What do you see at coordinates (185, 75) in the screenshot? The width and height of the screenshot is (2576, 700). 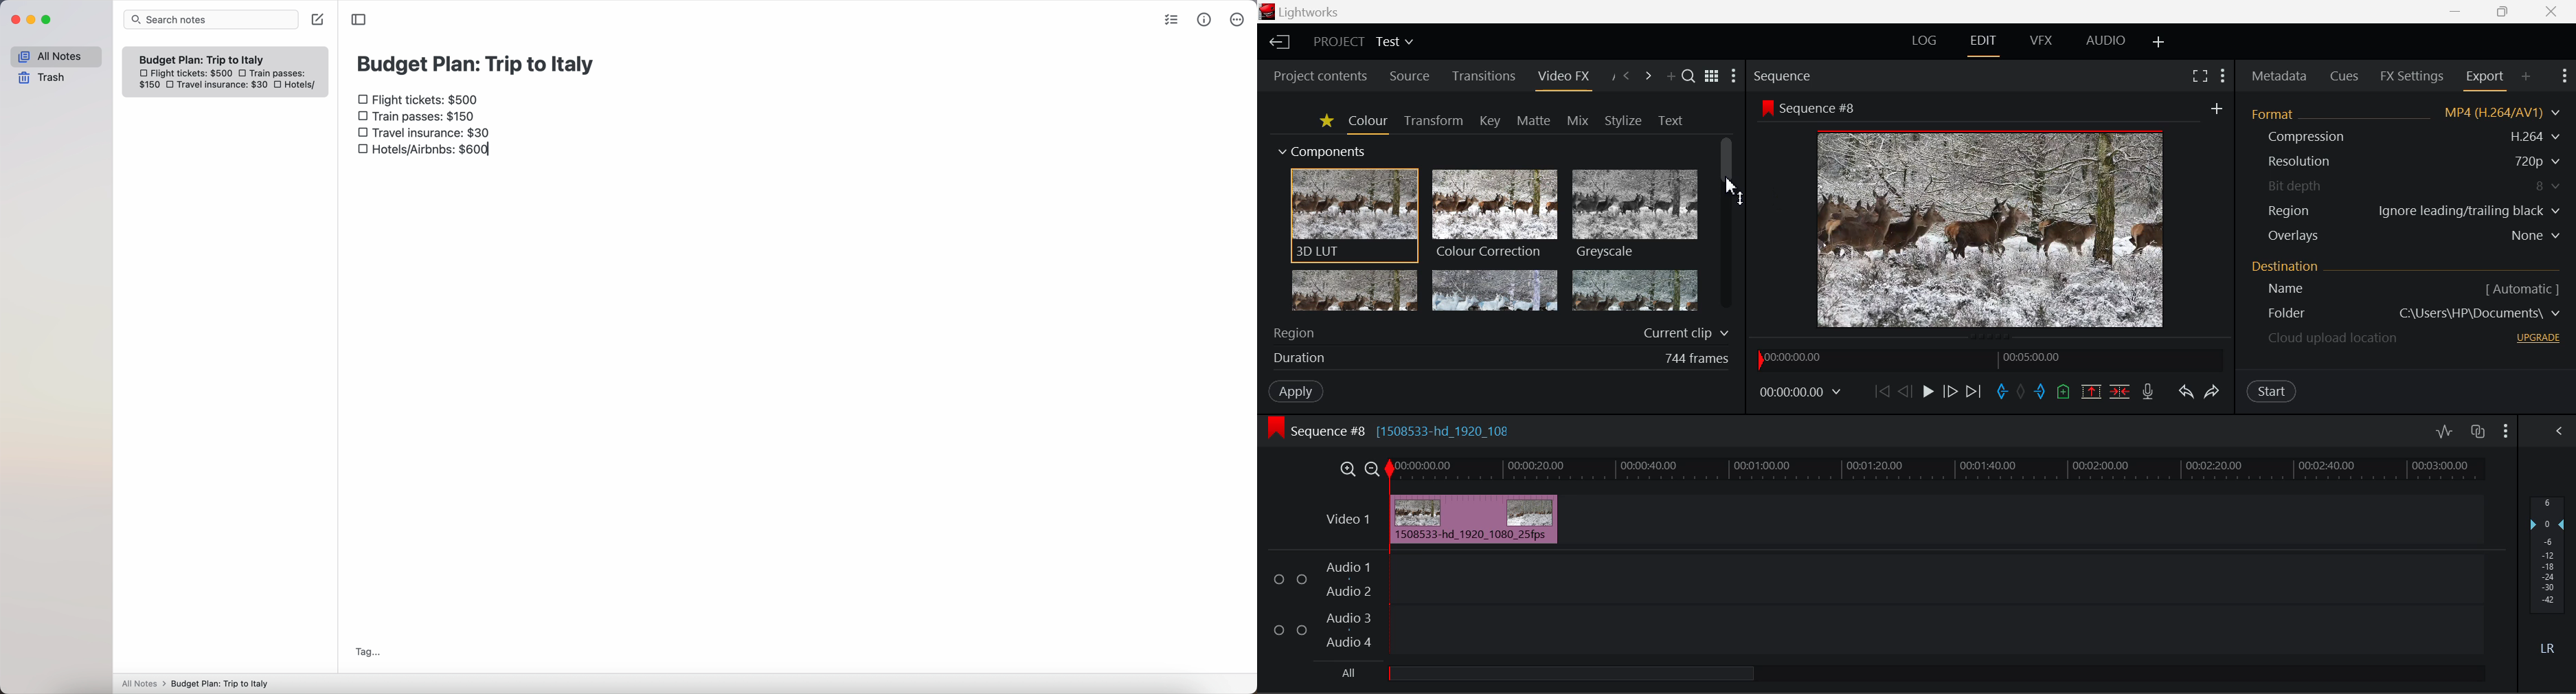 I see `flight tickets: $500` at bounding box center [185, 75].